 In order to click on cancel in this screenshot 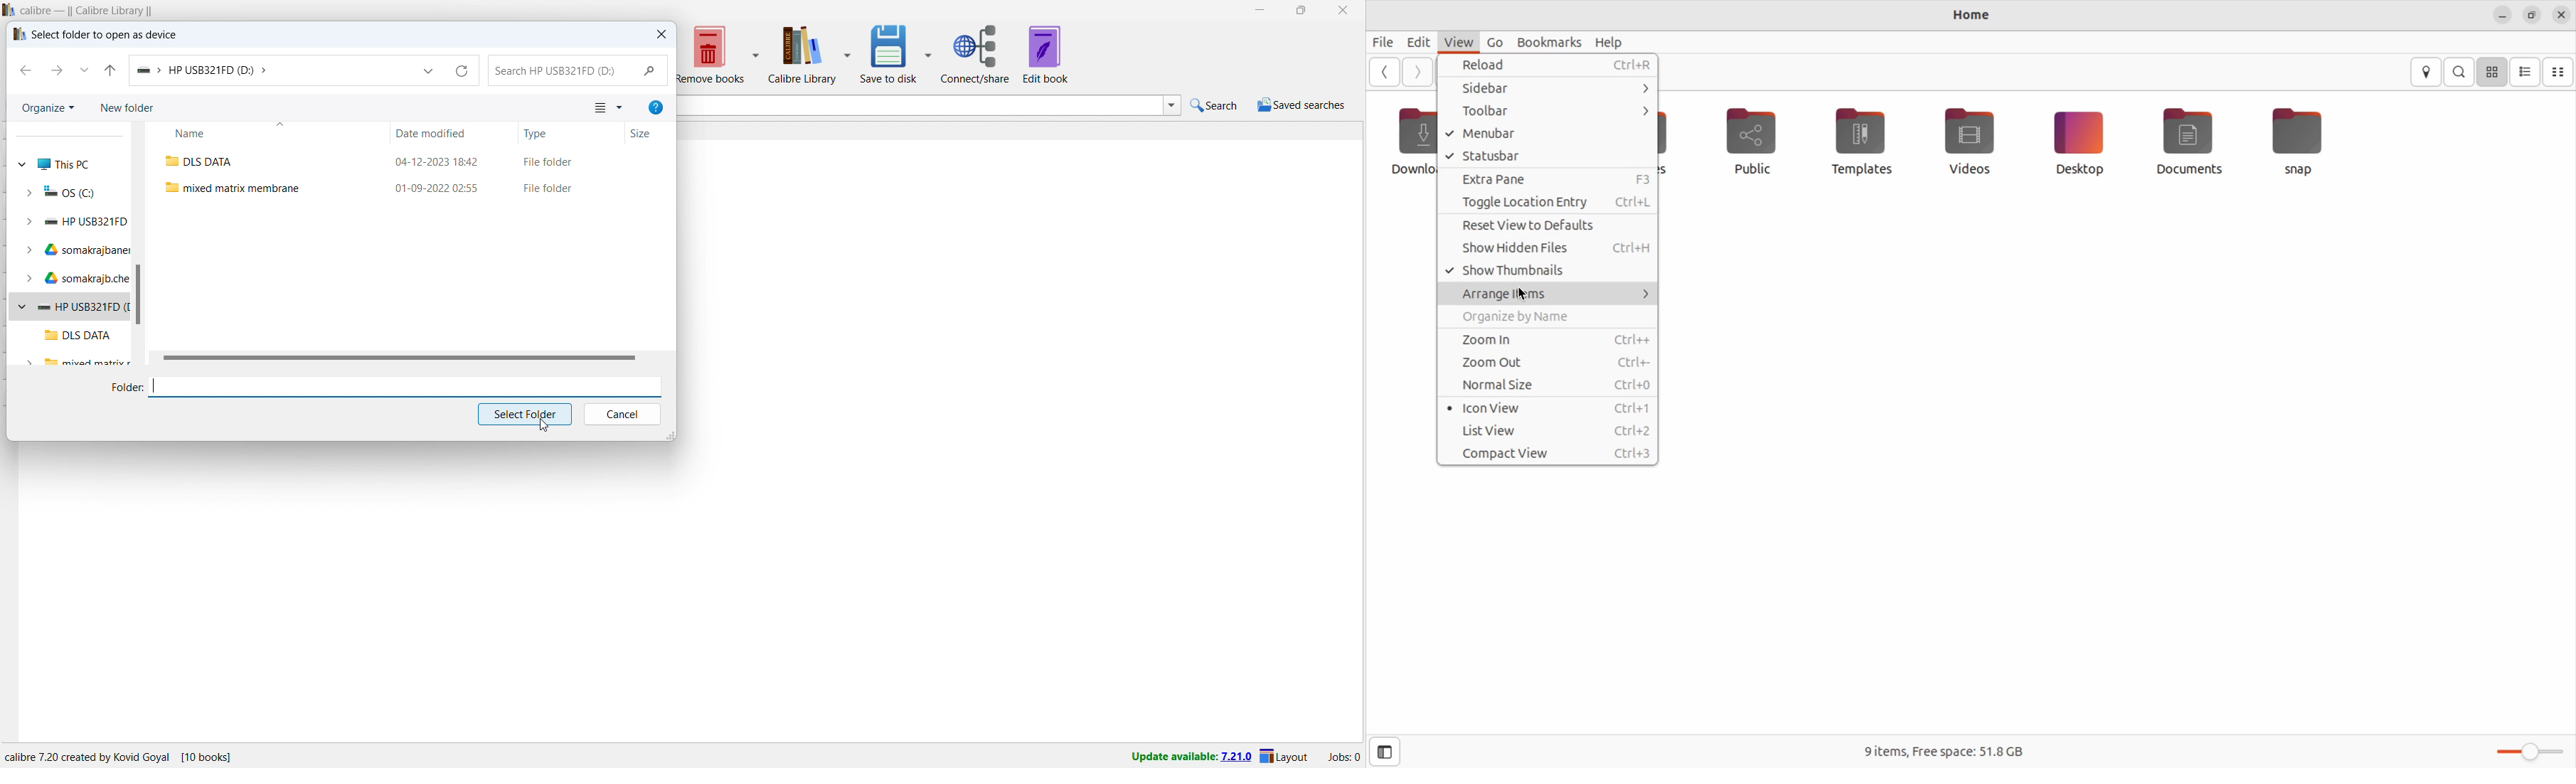, I will do `click(623, 414)`.